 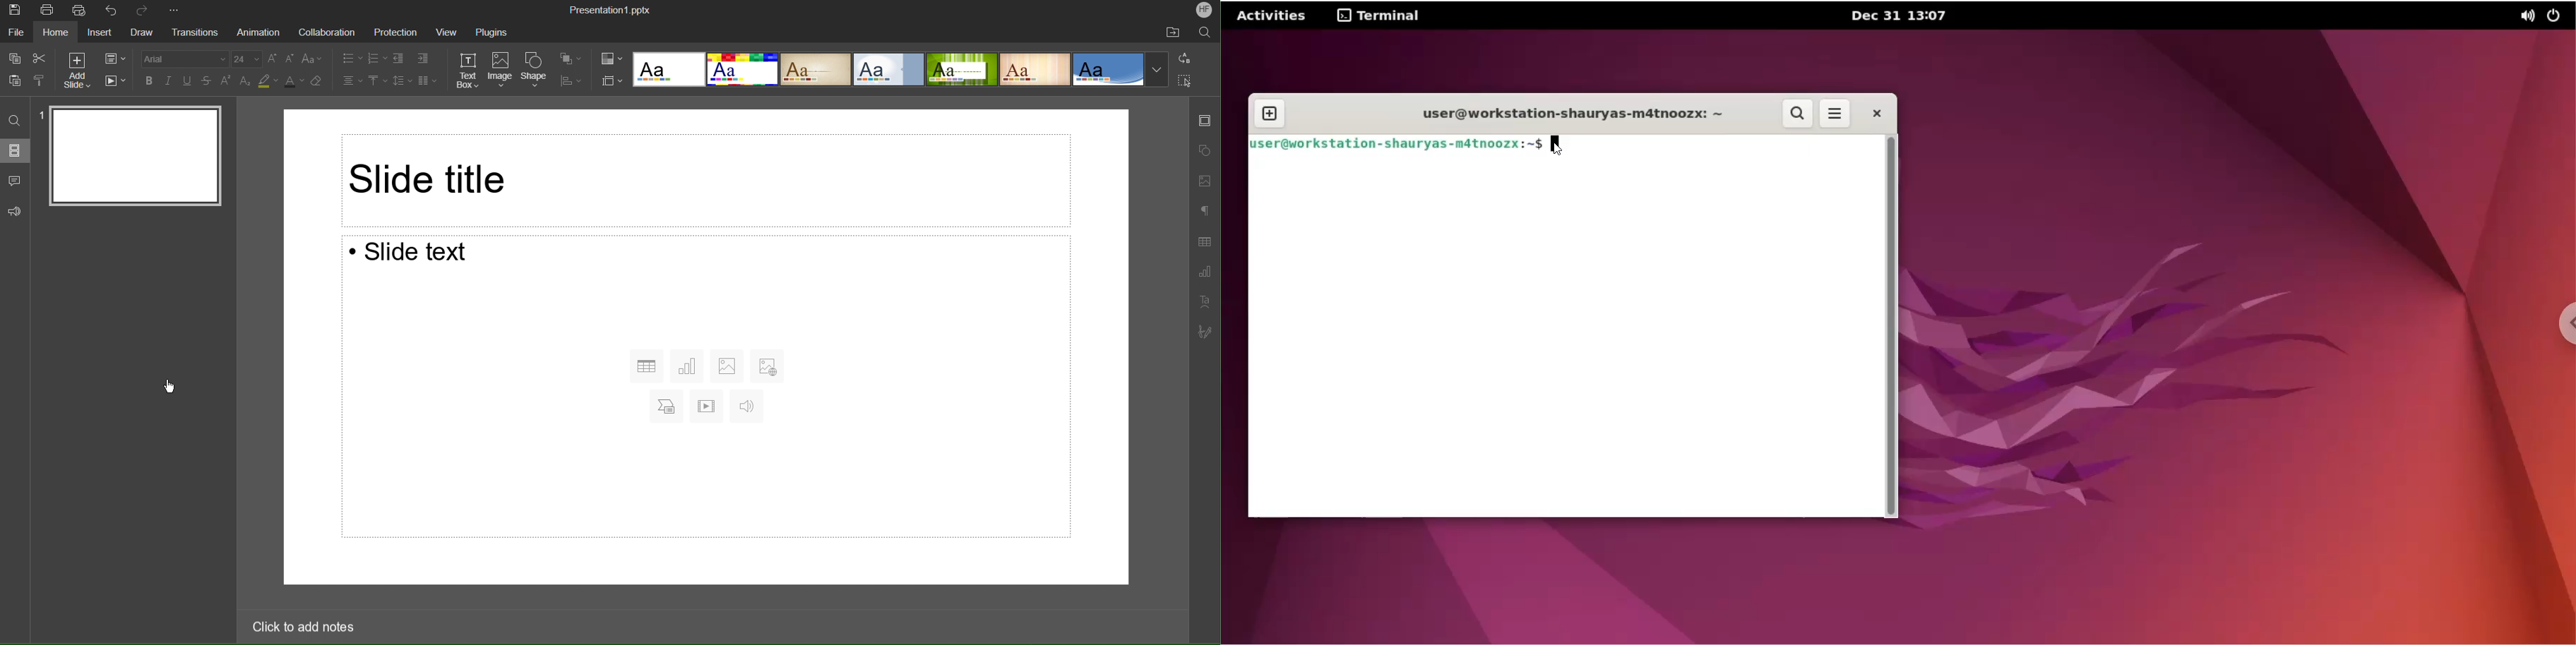 I want to click on underline, so click(x=188, y=80).